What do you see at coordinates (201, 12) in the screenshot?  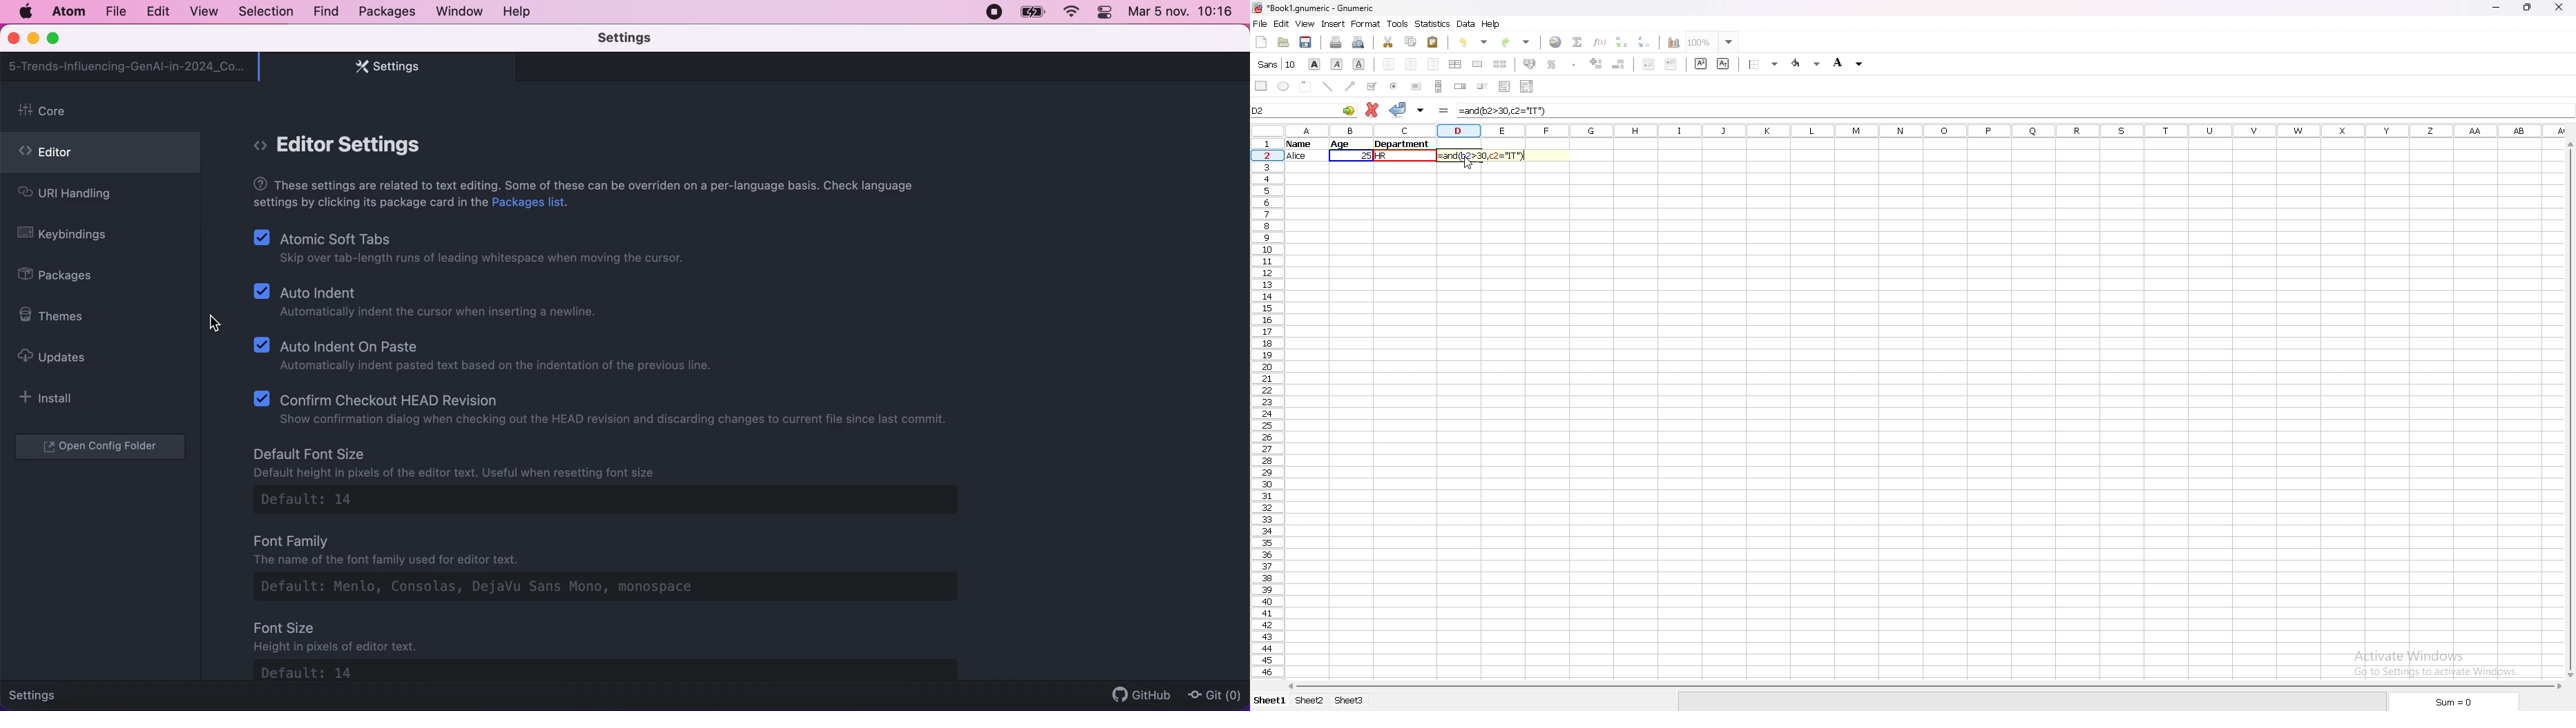 I see `view` at bounding box center [201, 12].